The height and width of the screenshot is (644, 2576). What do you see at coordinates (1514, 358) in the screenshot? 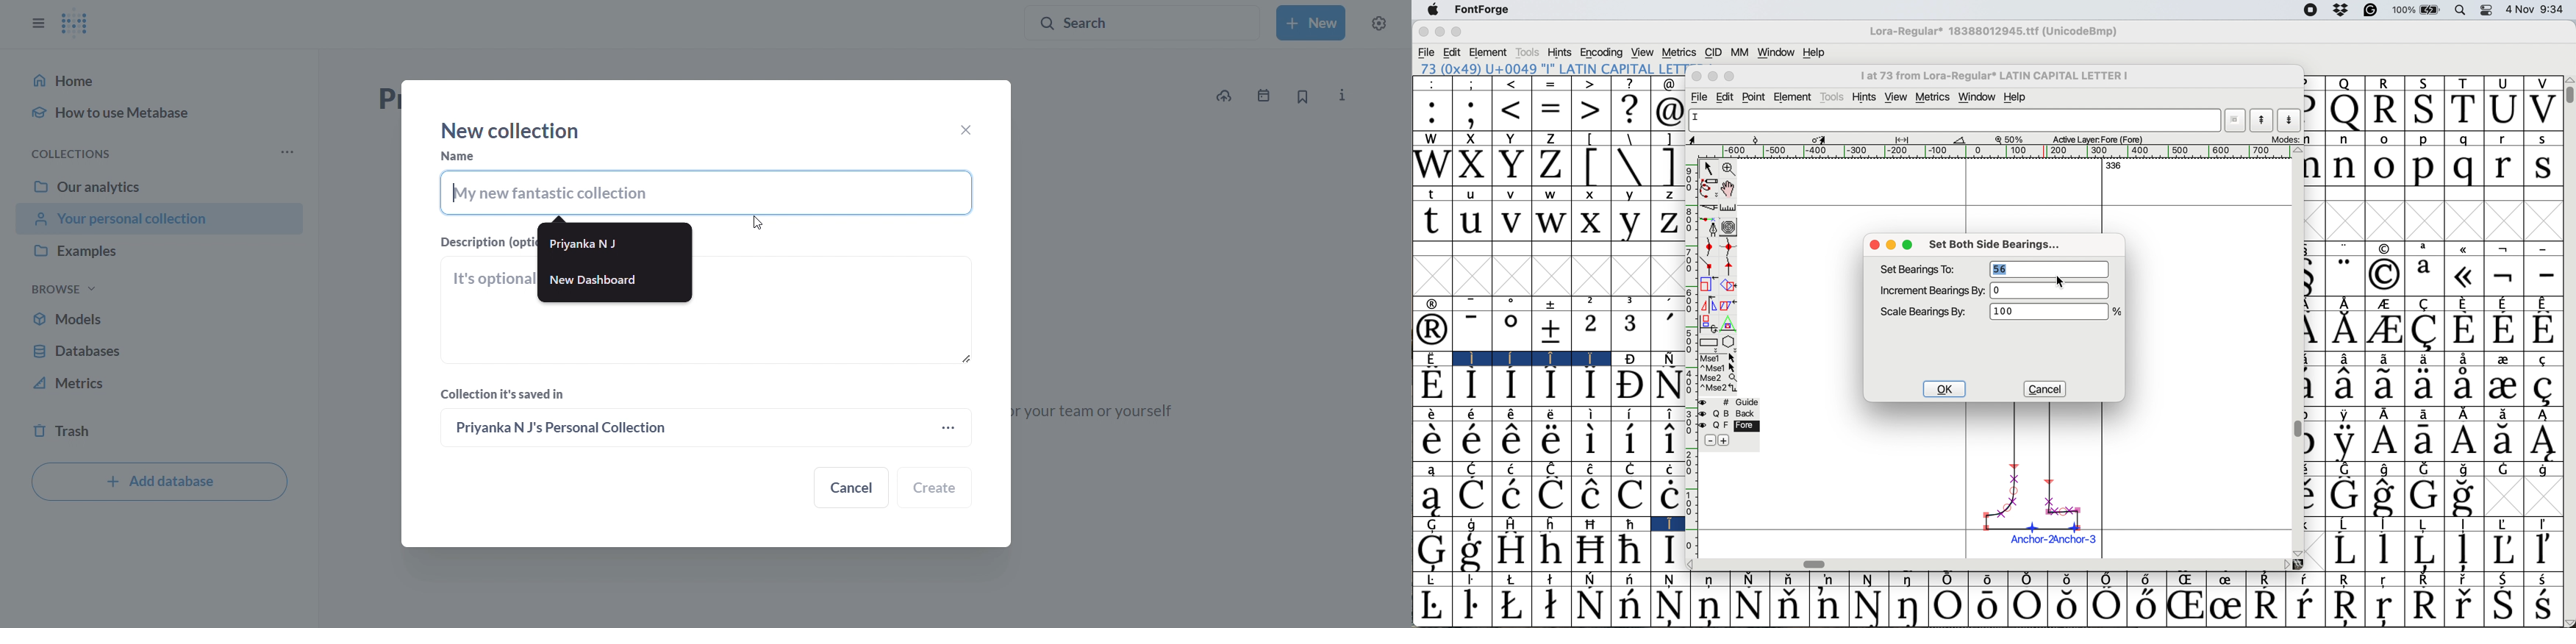
I see `Symbol` at bounding box center [1514, 358].